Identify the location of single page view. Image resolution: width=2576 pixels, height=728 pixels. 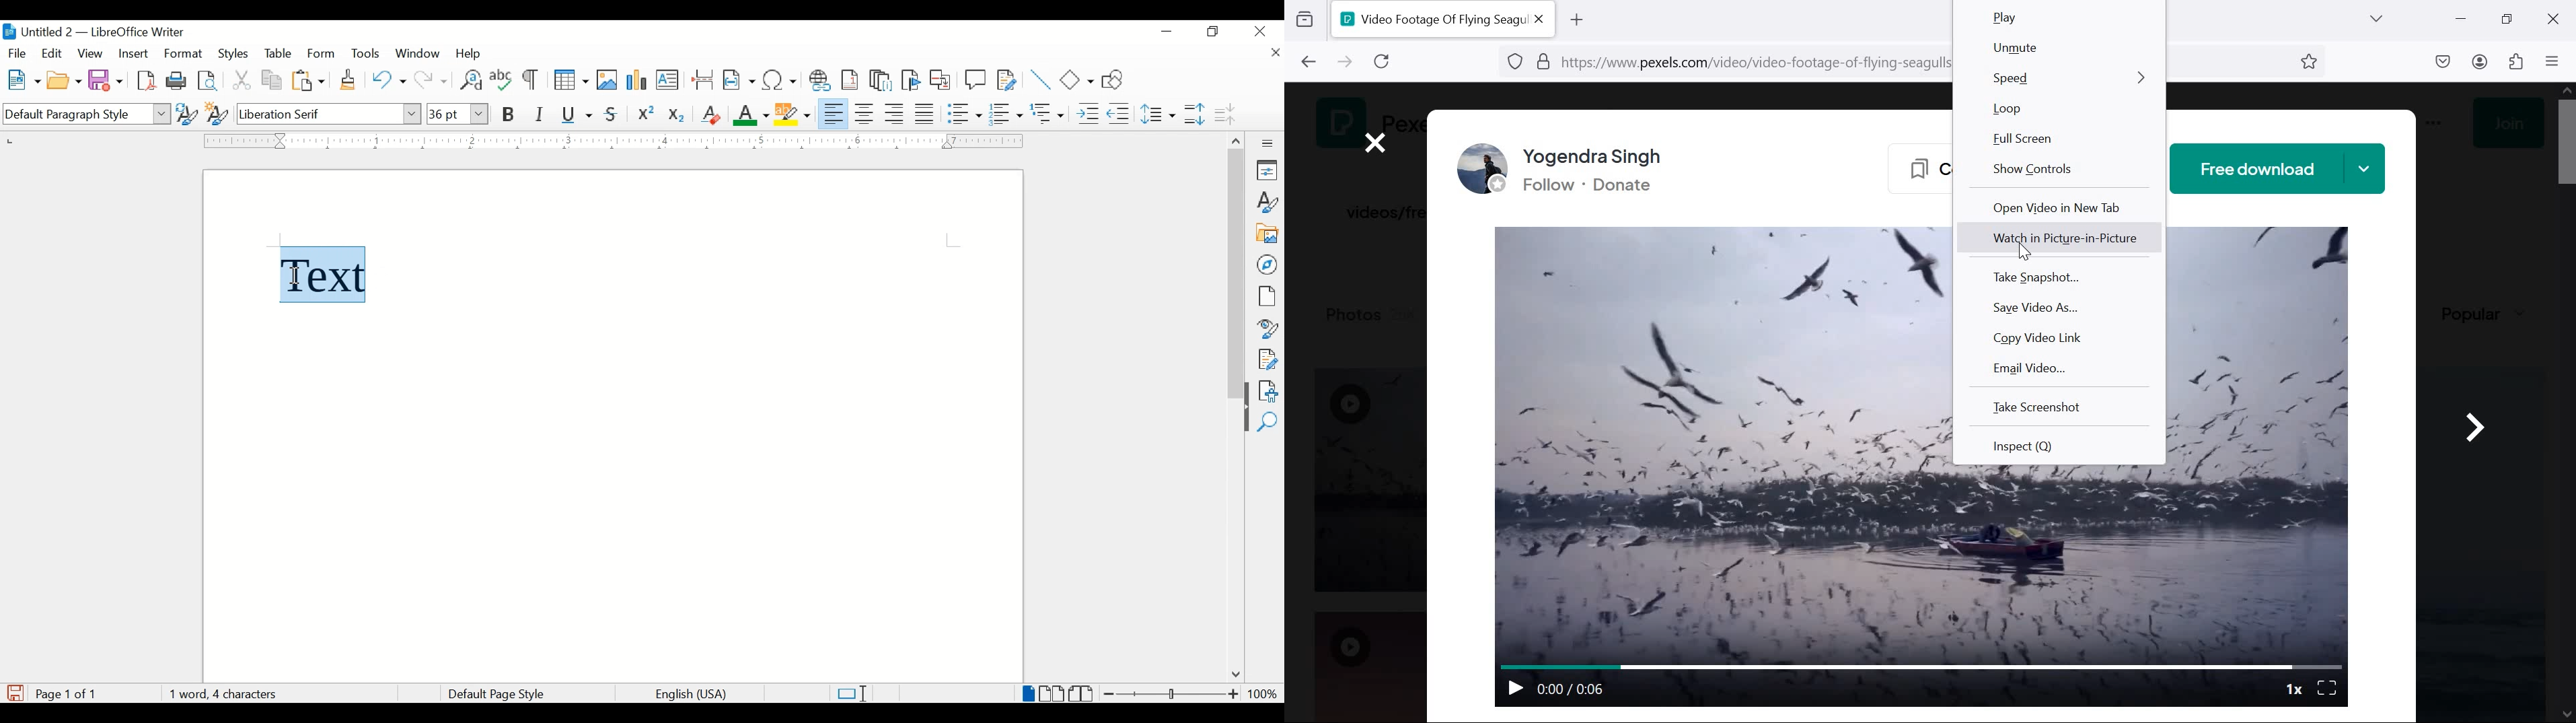
(1029, 694).